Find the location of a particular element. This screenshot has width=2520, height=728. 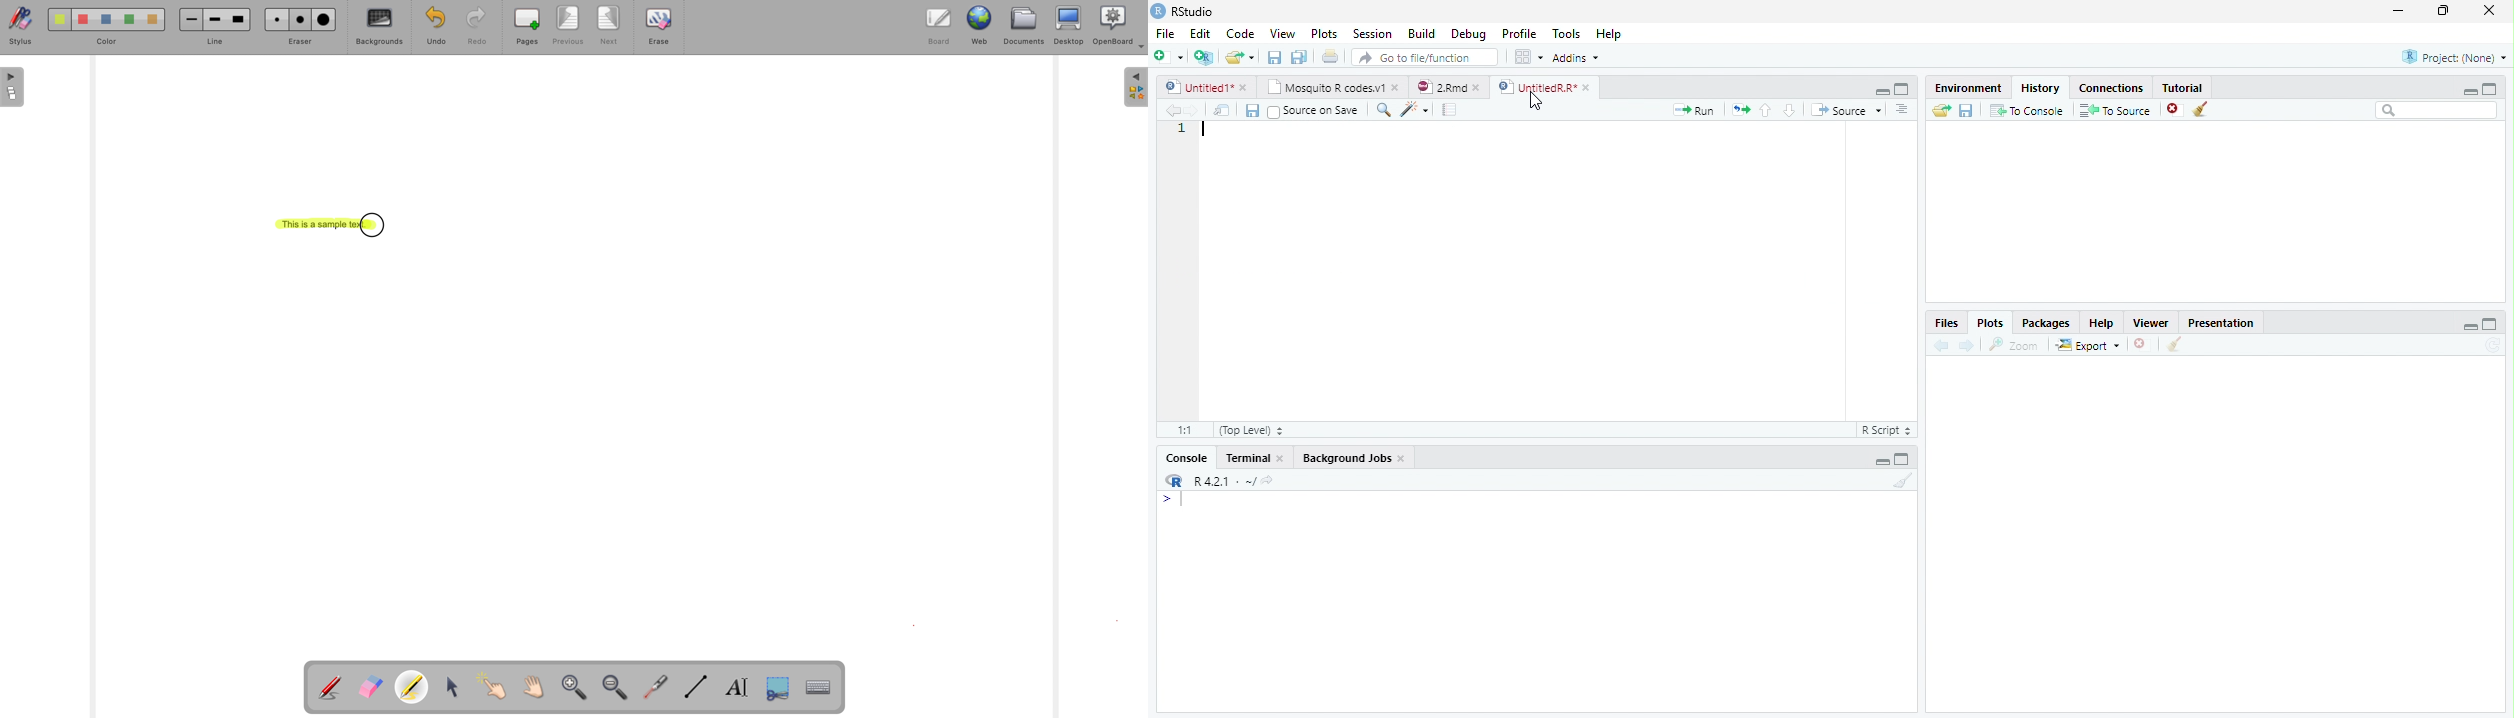

Source is located at coordinates (1846, 110).